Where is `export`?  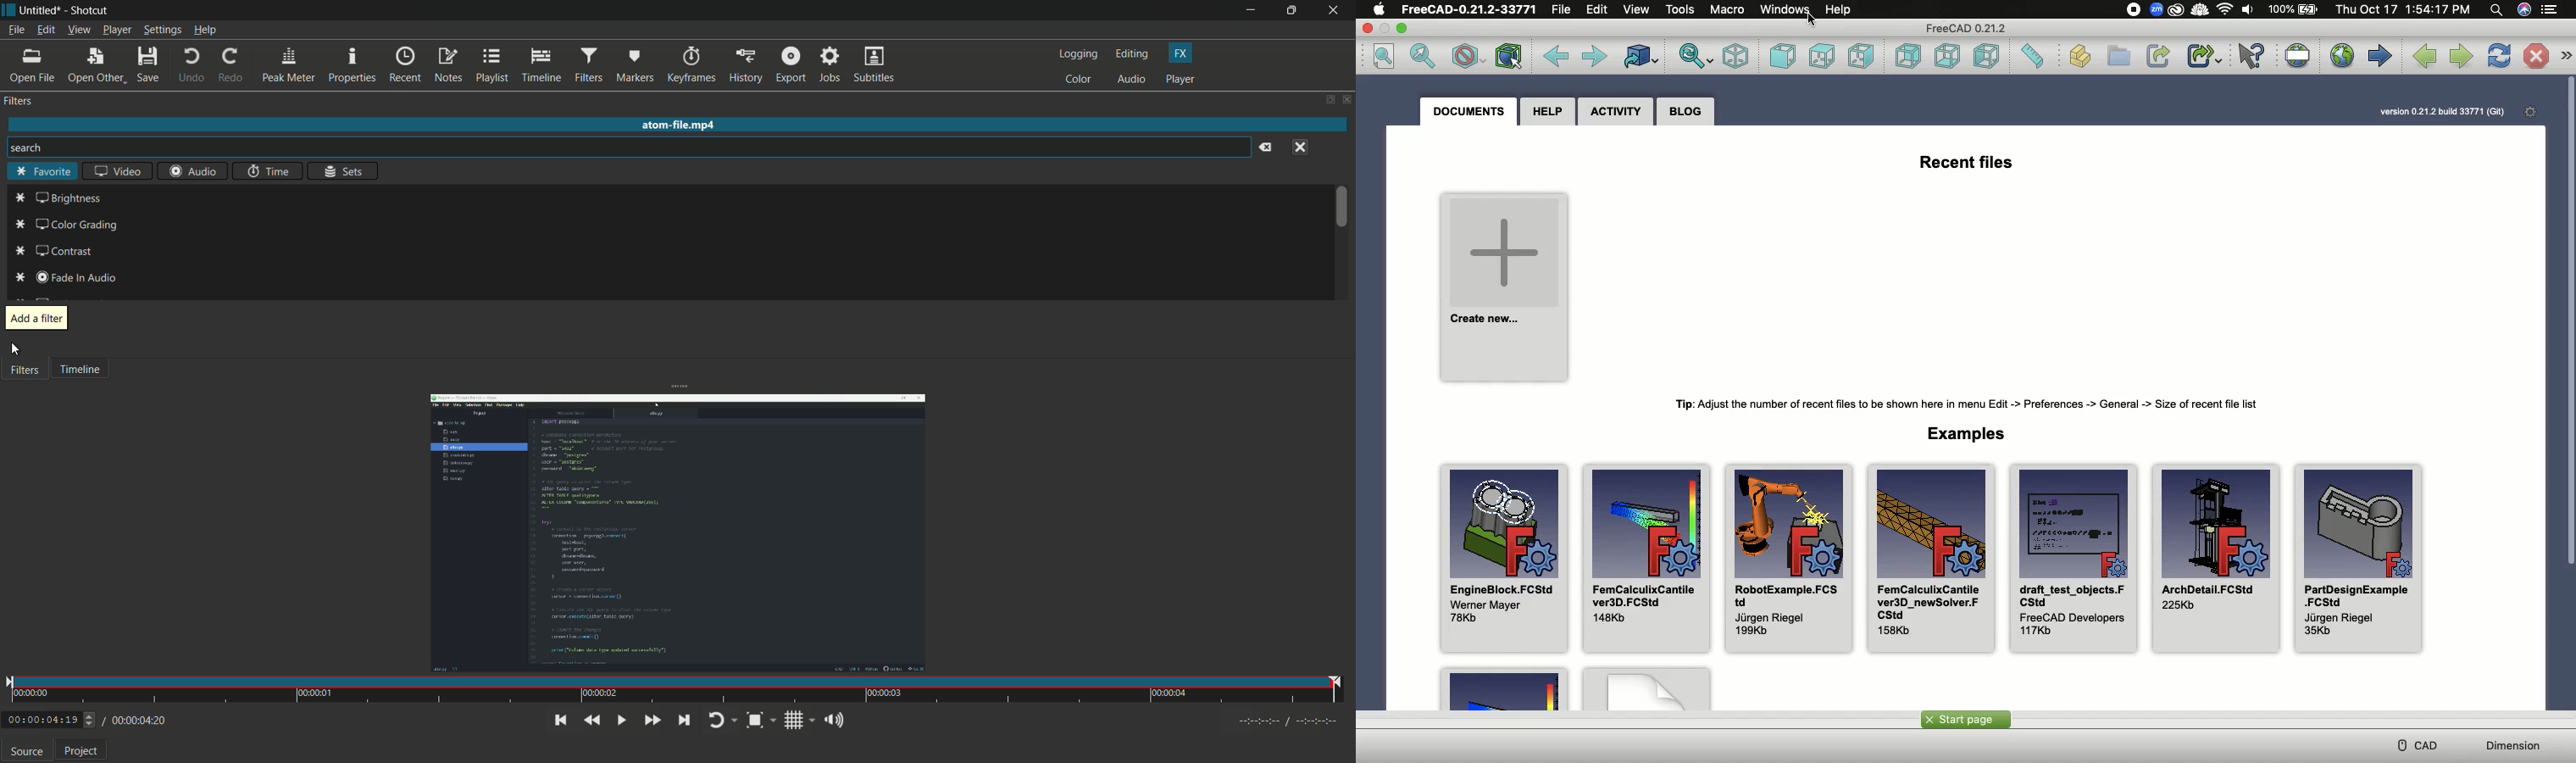 export is located at coordinates (789, 66).